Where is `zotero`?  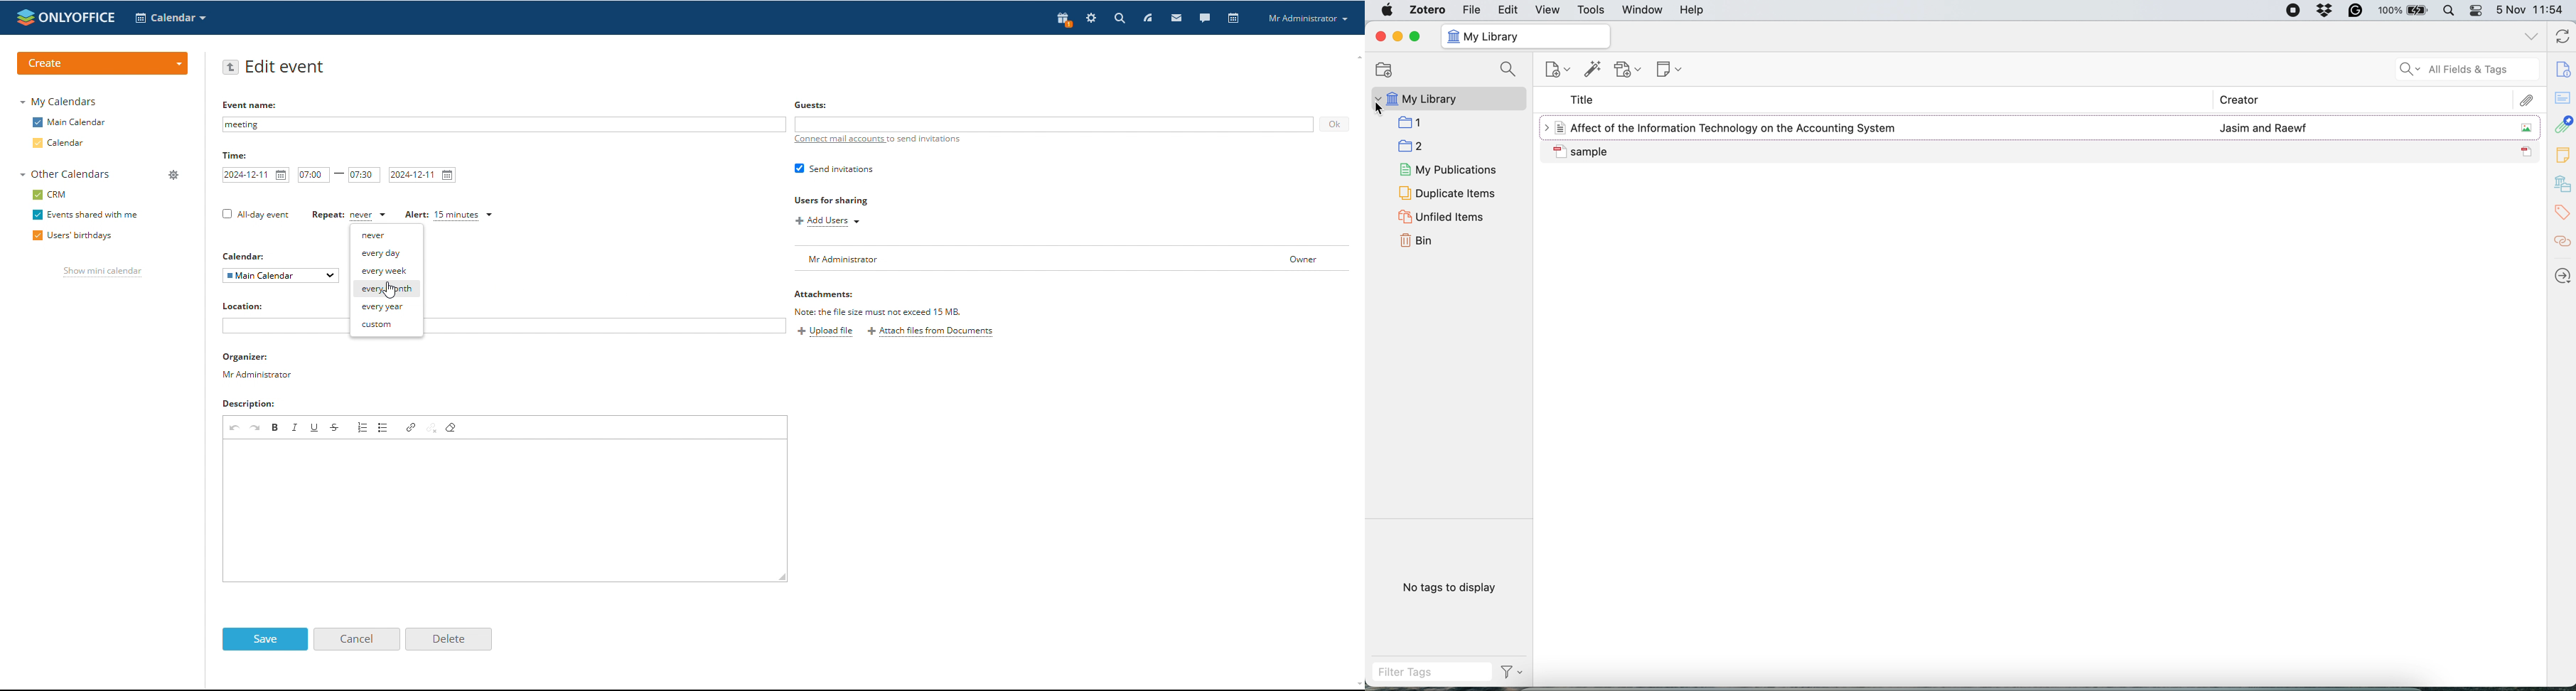
zotero is located at coordinates (1425, 11).